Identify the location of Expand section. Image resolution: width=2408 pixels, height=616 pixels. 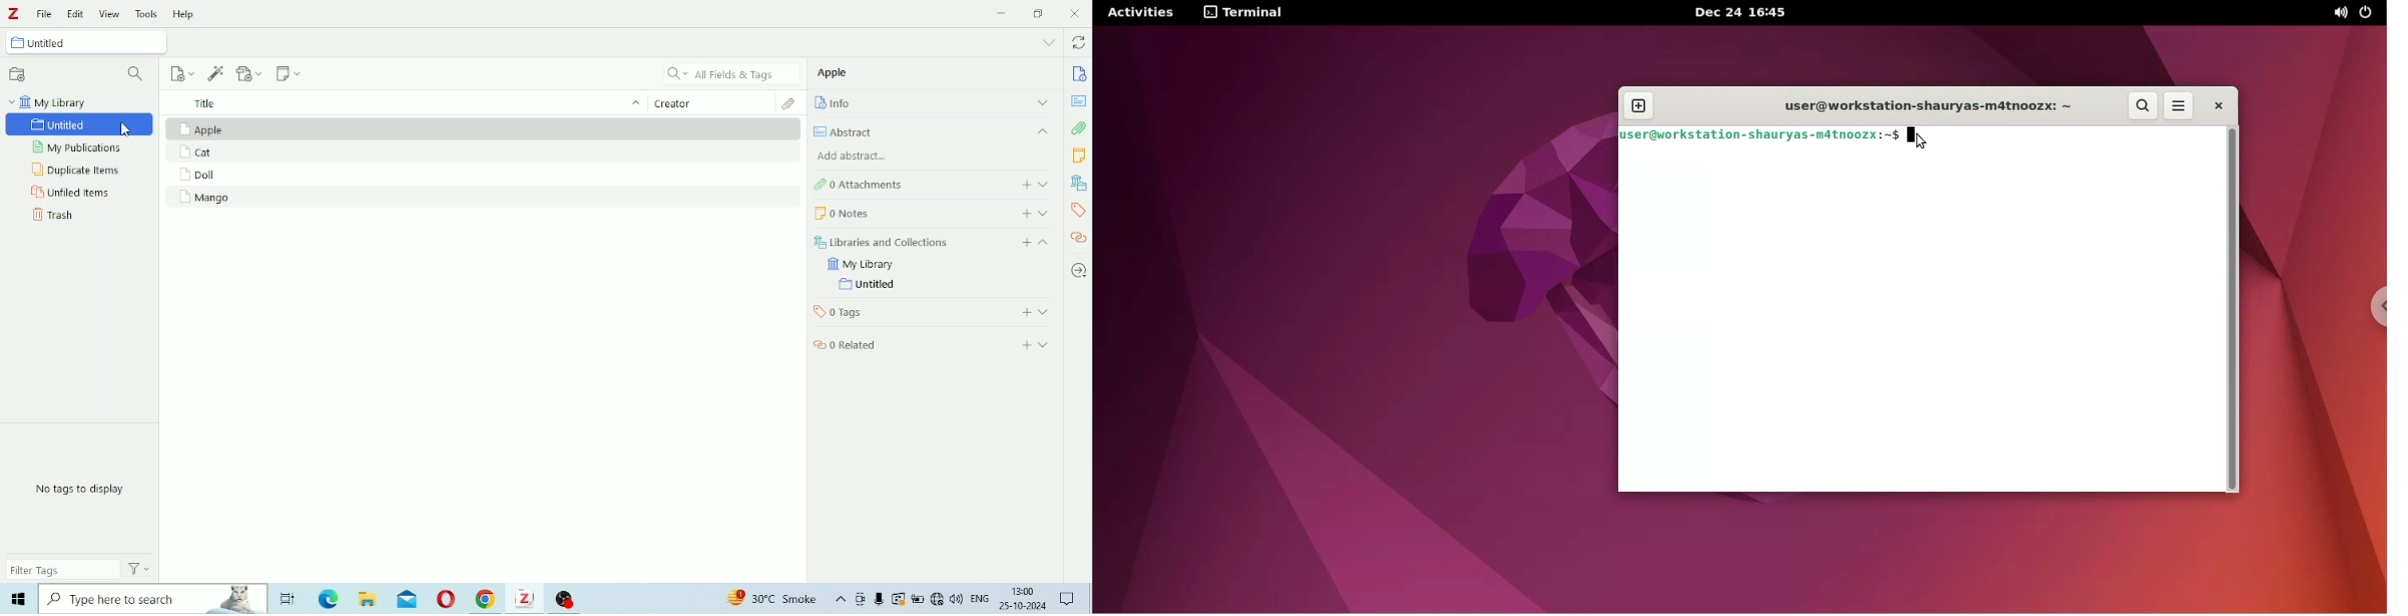
(1044, 213).